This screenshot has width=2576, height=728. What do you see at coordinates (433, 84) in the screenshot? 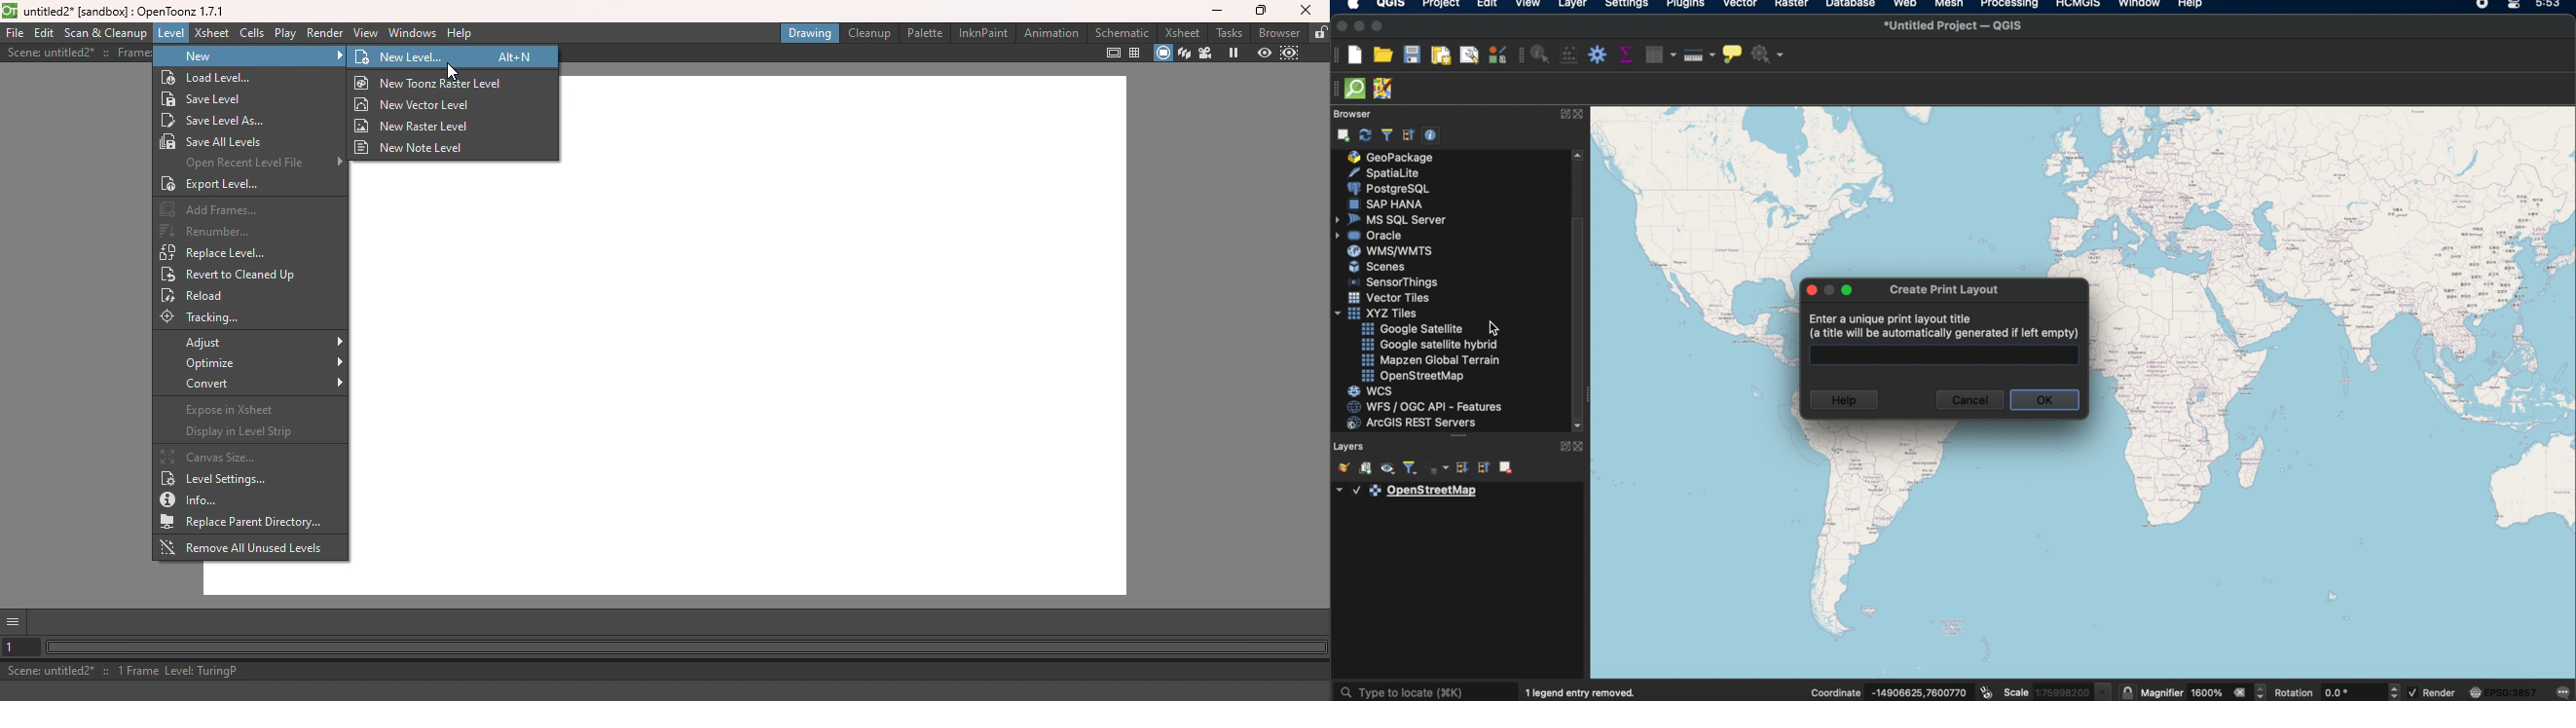
I see `New toonz raster` at bounding box center [433, 84].